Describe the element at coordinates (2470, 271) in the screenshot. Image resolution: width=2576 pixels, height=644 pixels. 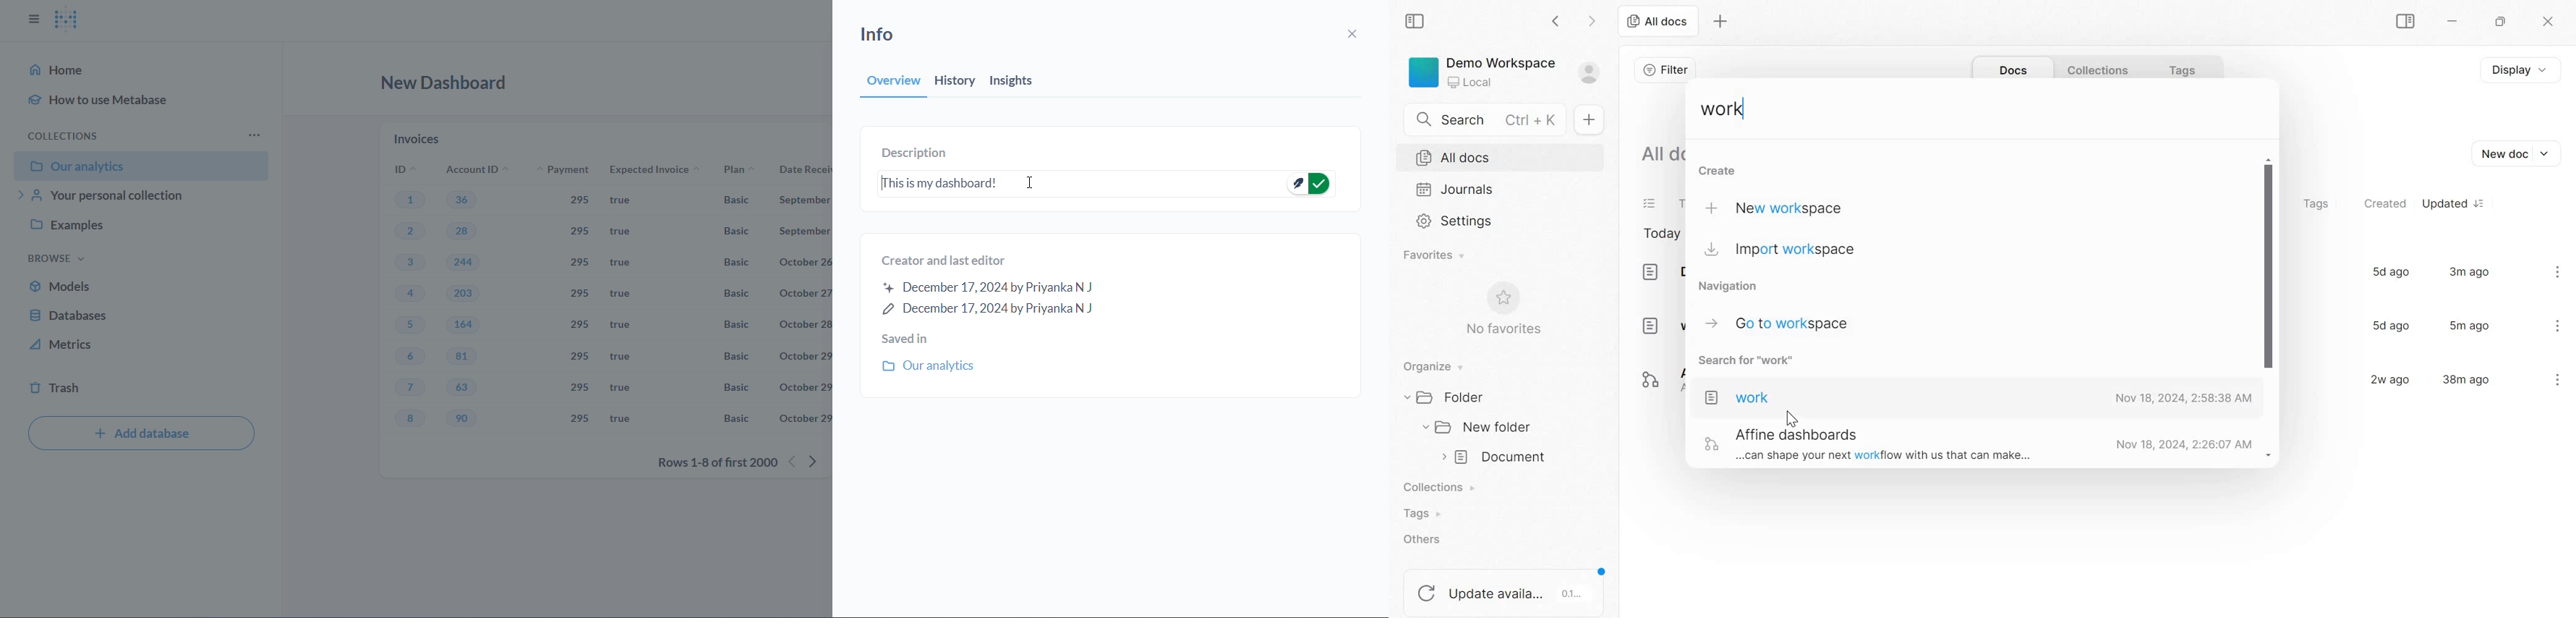
I see `3m ago` at that location.